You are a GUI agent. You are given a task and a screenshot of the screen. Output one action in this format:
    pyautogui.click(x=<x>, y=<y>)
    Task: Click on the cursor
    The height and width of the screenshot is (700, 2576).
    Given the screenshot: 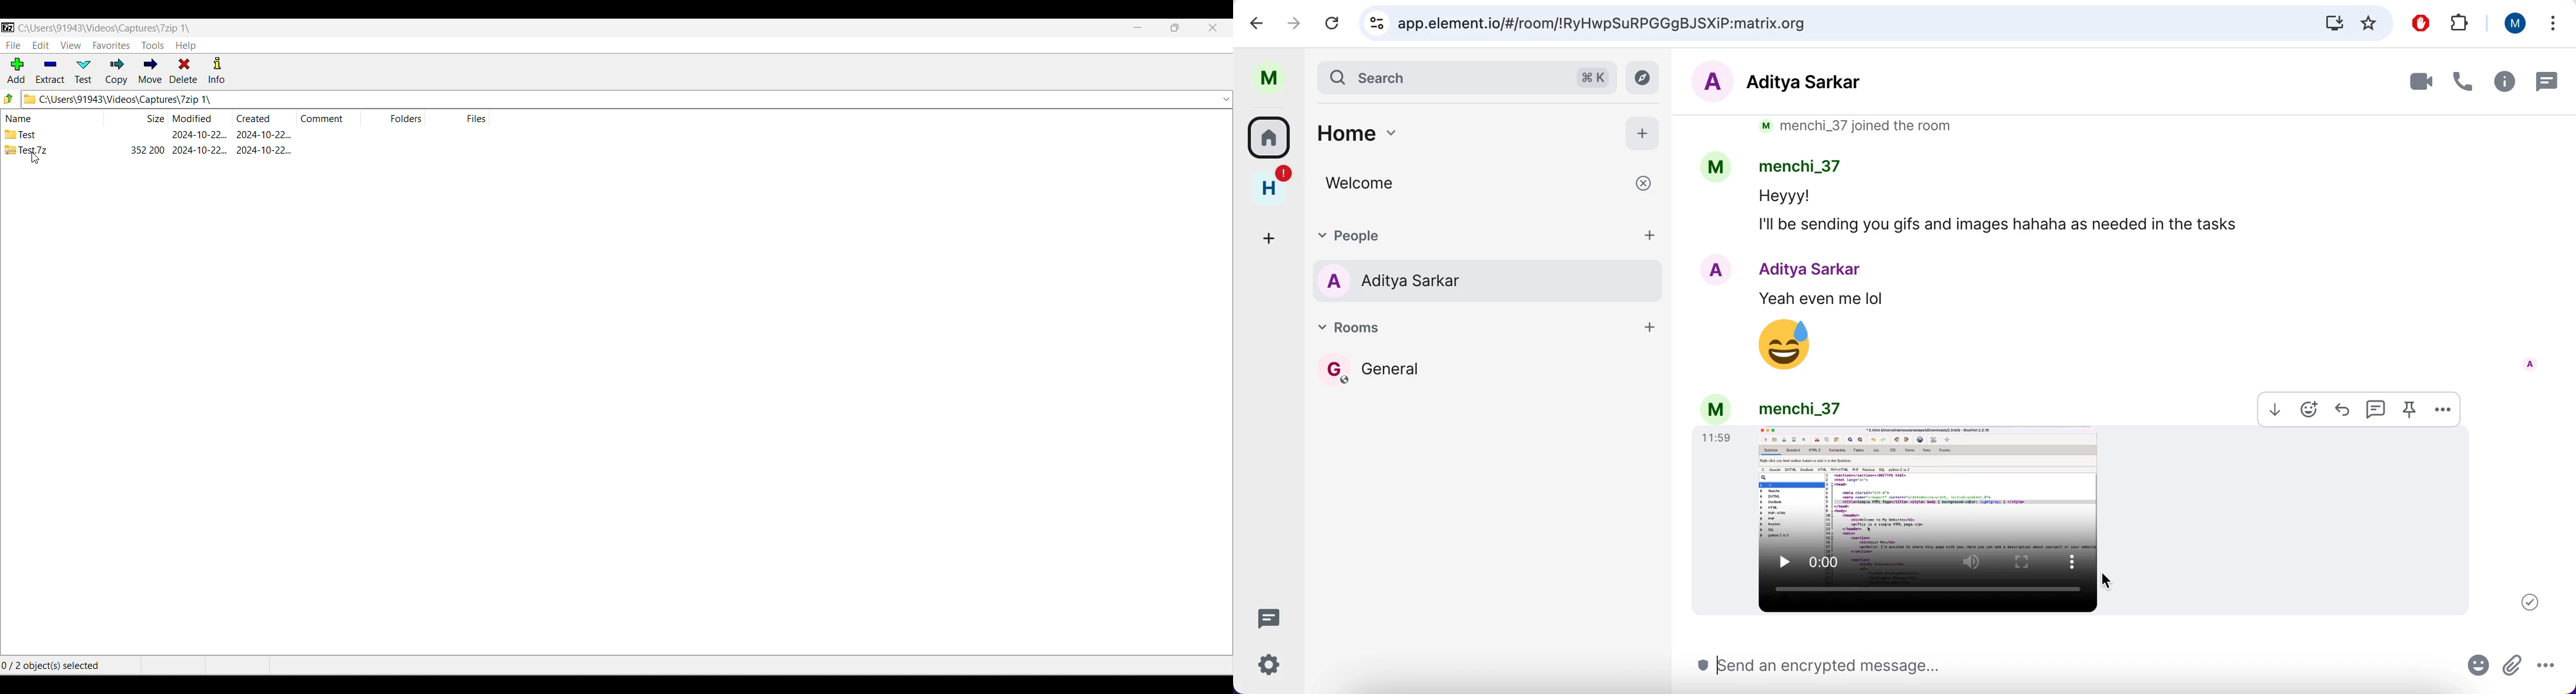 What is the action you would take?
    pyautogui.click(x=2108, y=581)
    